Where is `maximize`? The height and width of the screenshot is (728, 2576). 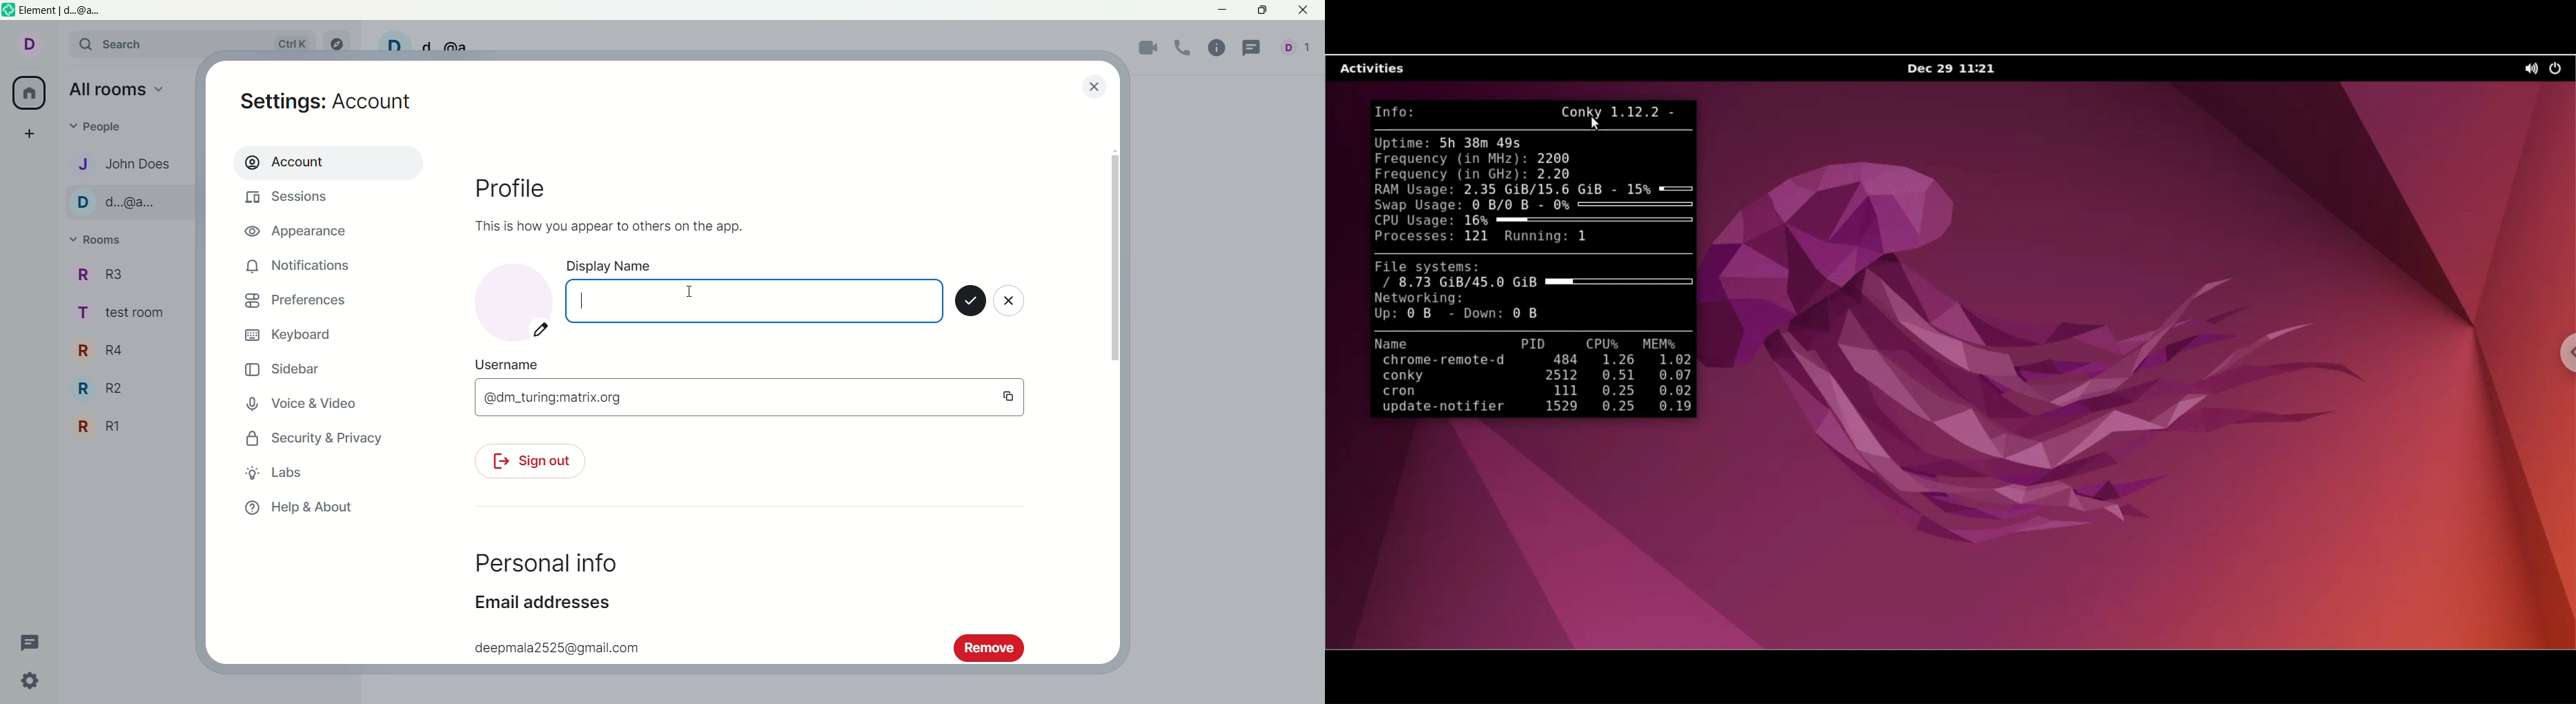
maximize is located at coordinates (1261, 10).